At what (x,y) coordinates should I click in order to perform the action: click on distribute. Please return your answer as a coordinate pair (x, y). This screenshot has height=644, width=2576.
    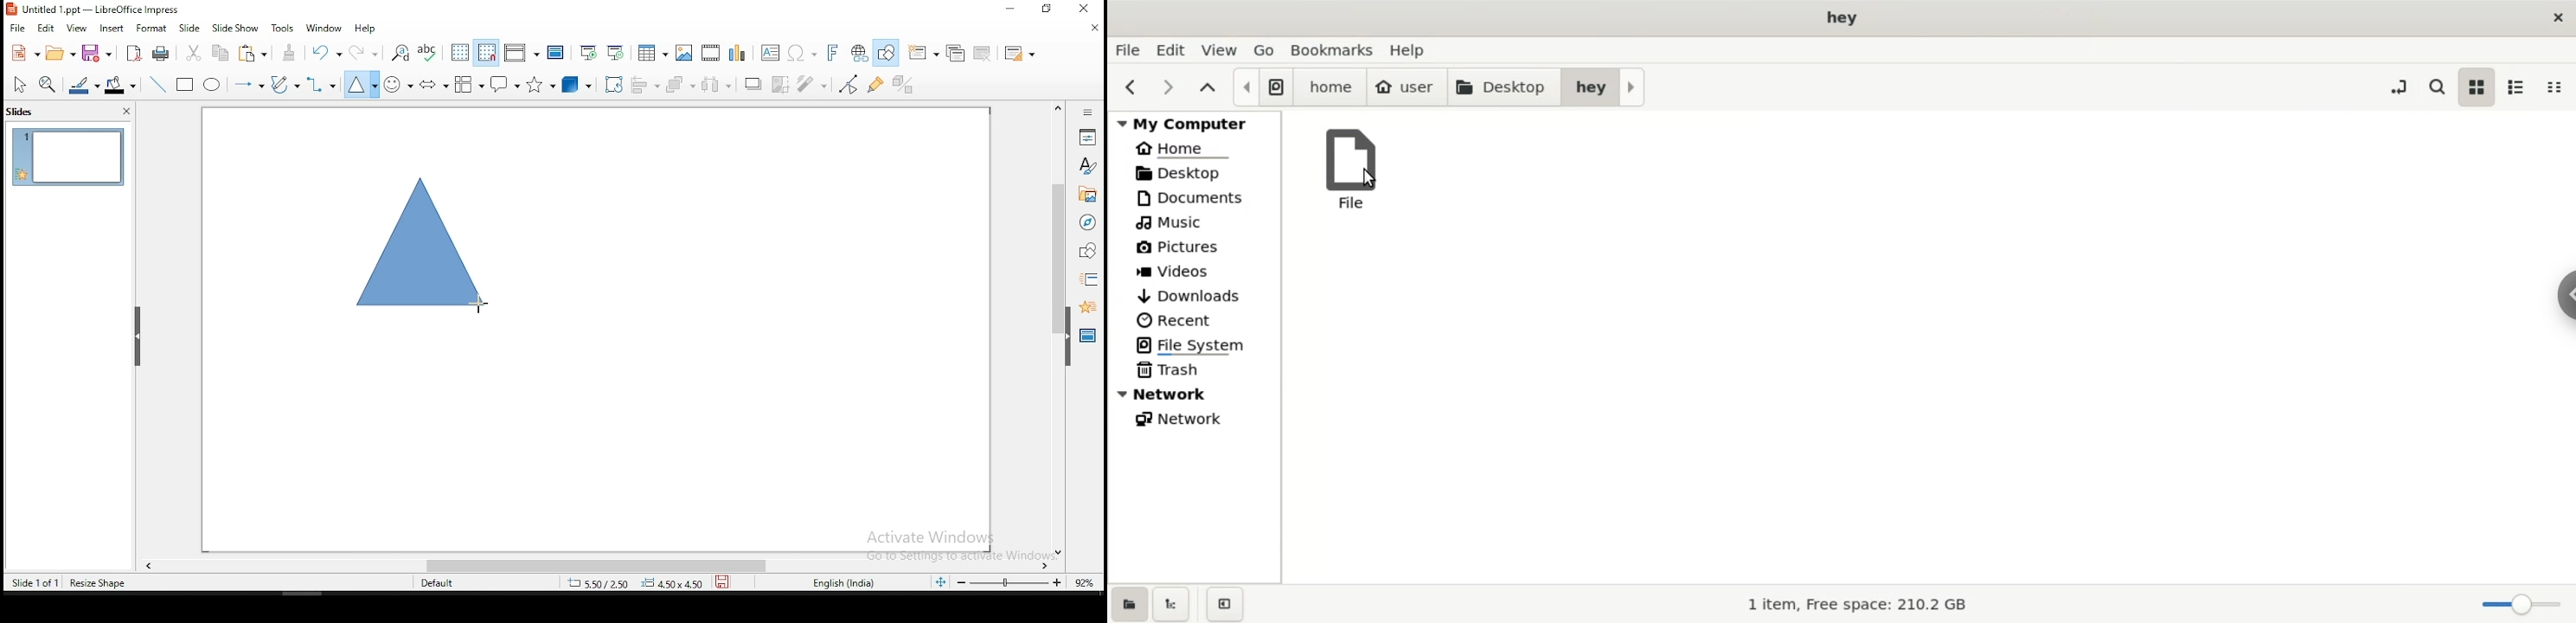
    Looking at the image, I should click on (721, 84).